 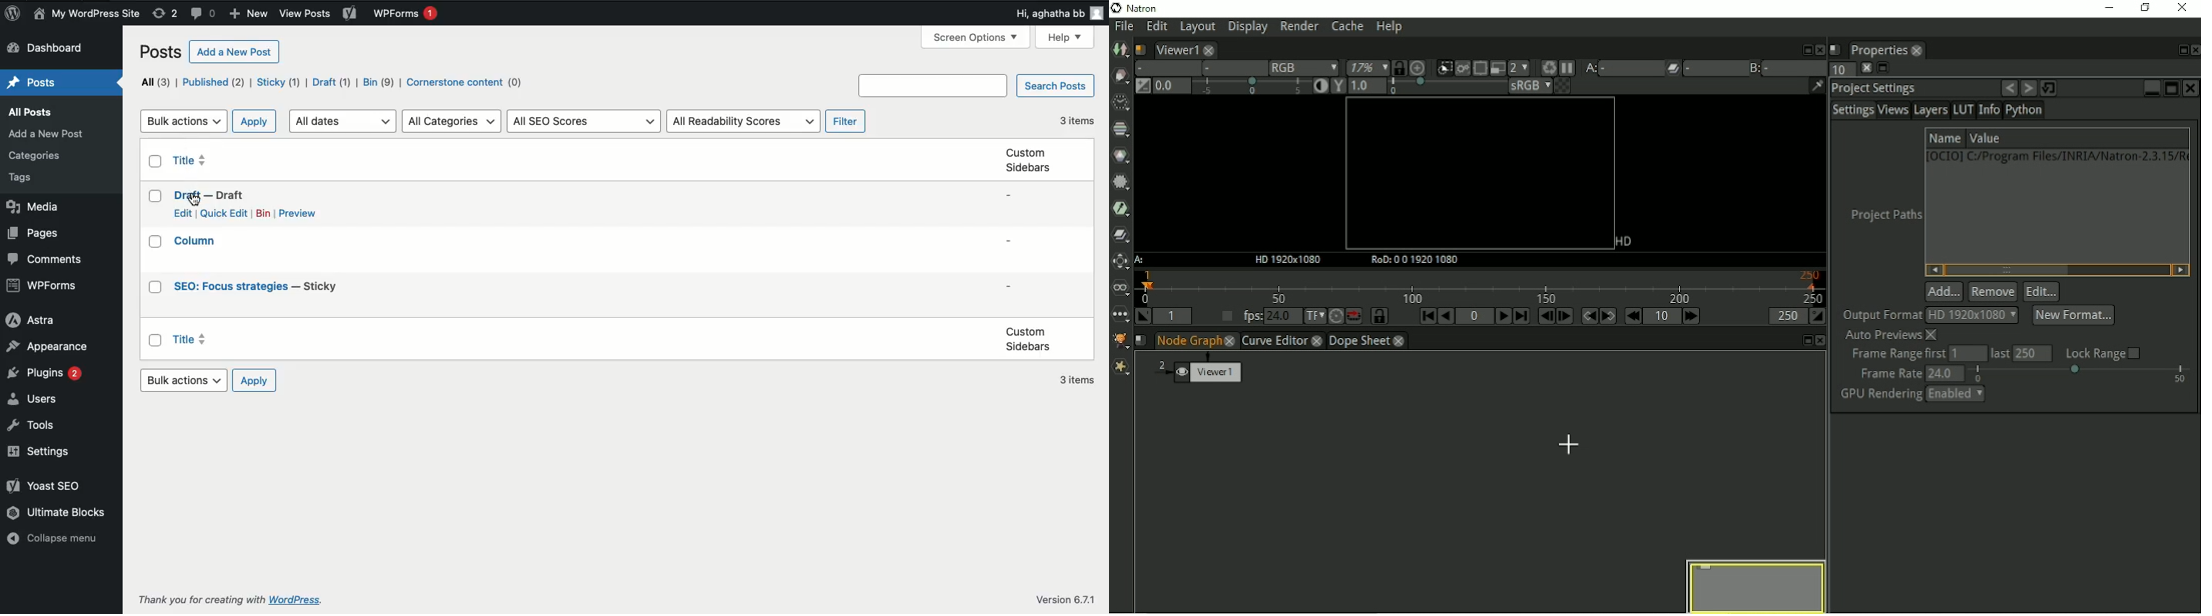 What do you see at coordinates (52, 133) in the screenshot?
I see `Posts` at bounding box center [52, 133].